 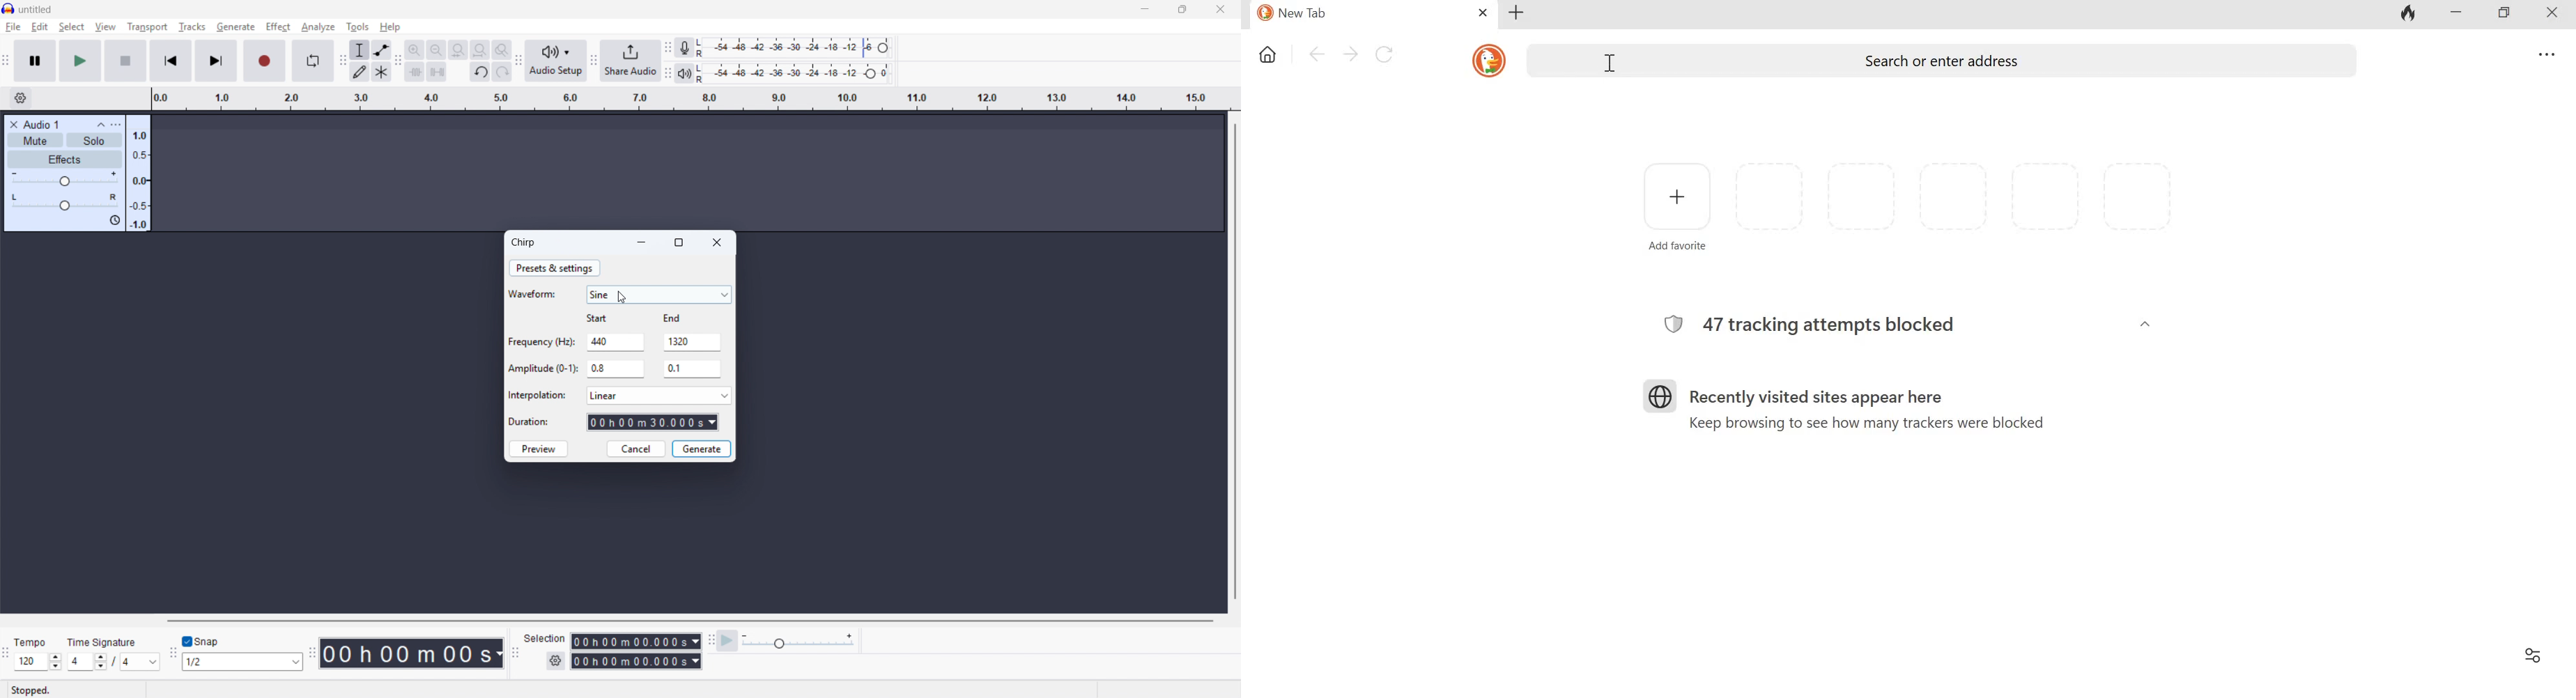 I want to click on Selection settings , so click(x=555, y=662).